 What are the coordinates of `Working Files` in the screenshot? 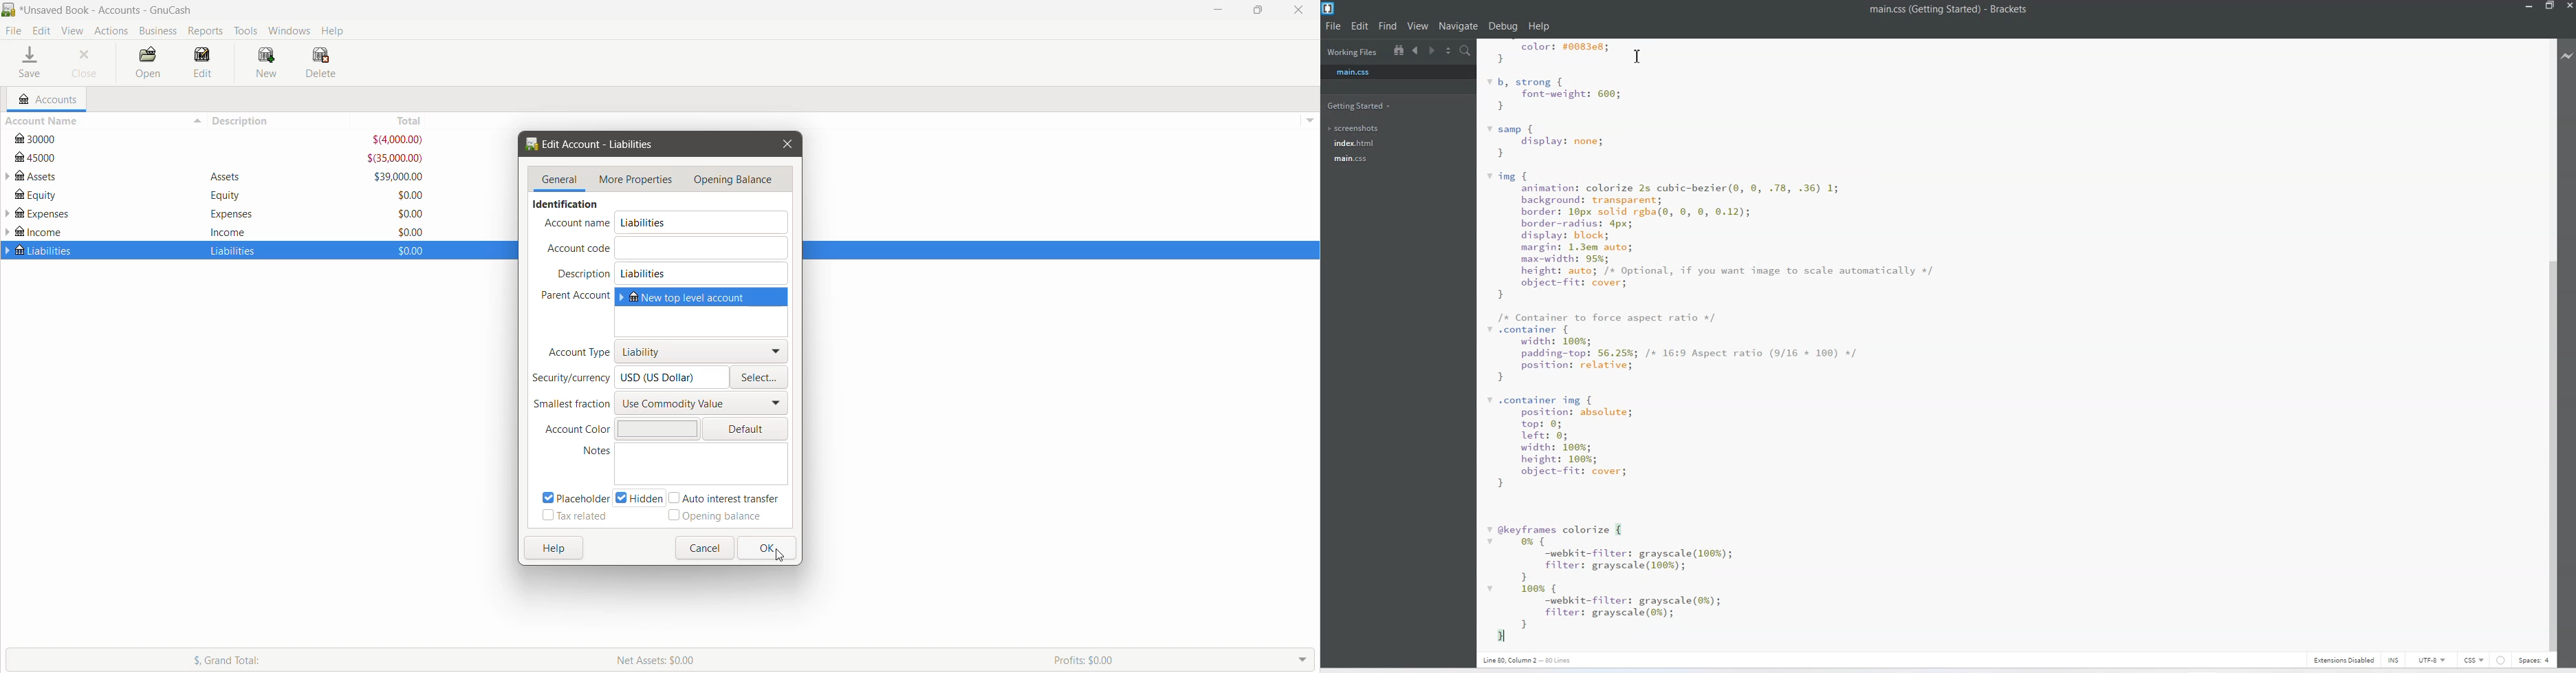 It's located at (1351, 52).